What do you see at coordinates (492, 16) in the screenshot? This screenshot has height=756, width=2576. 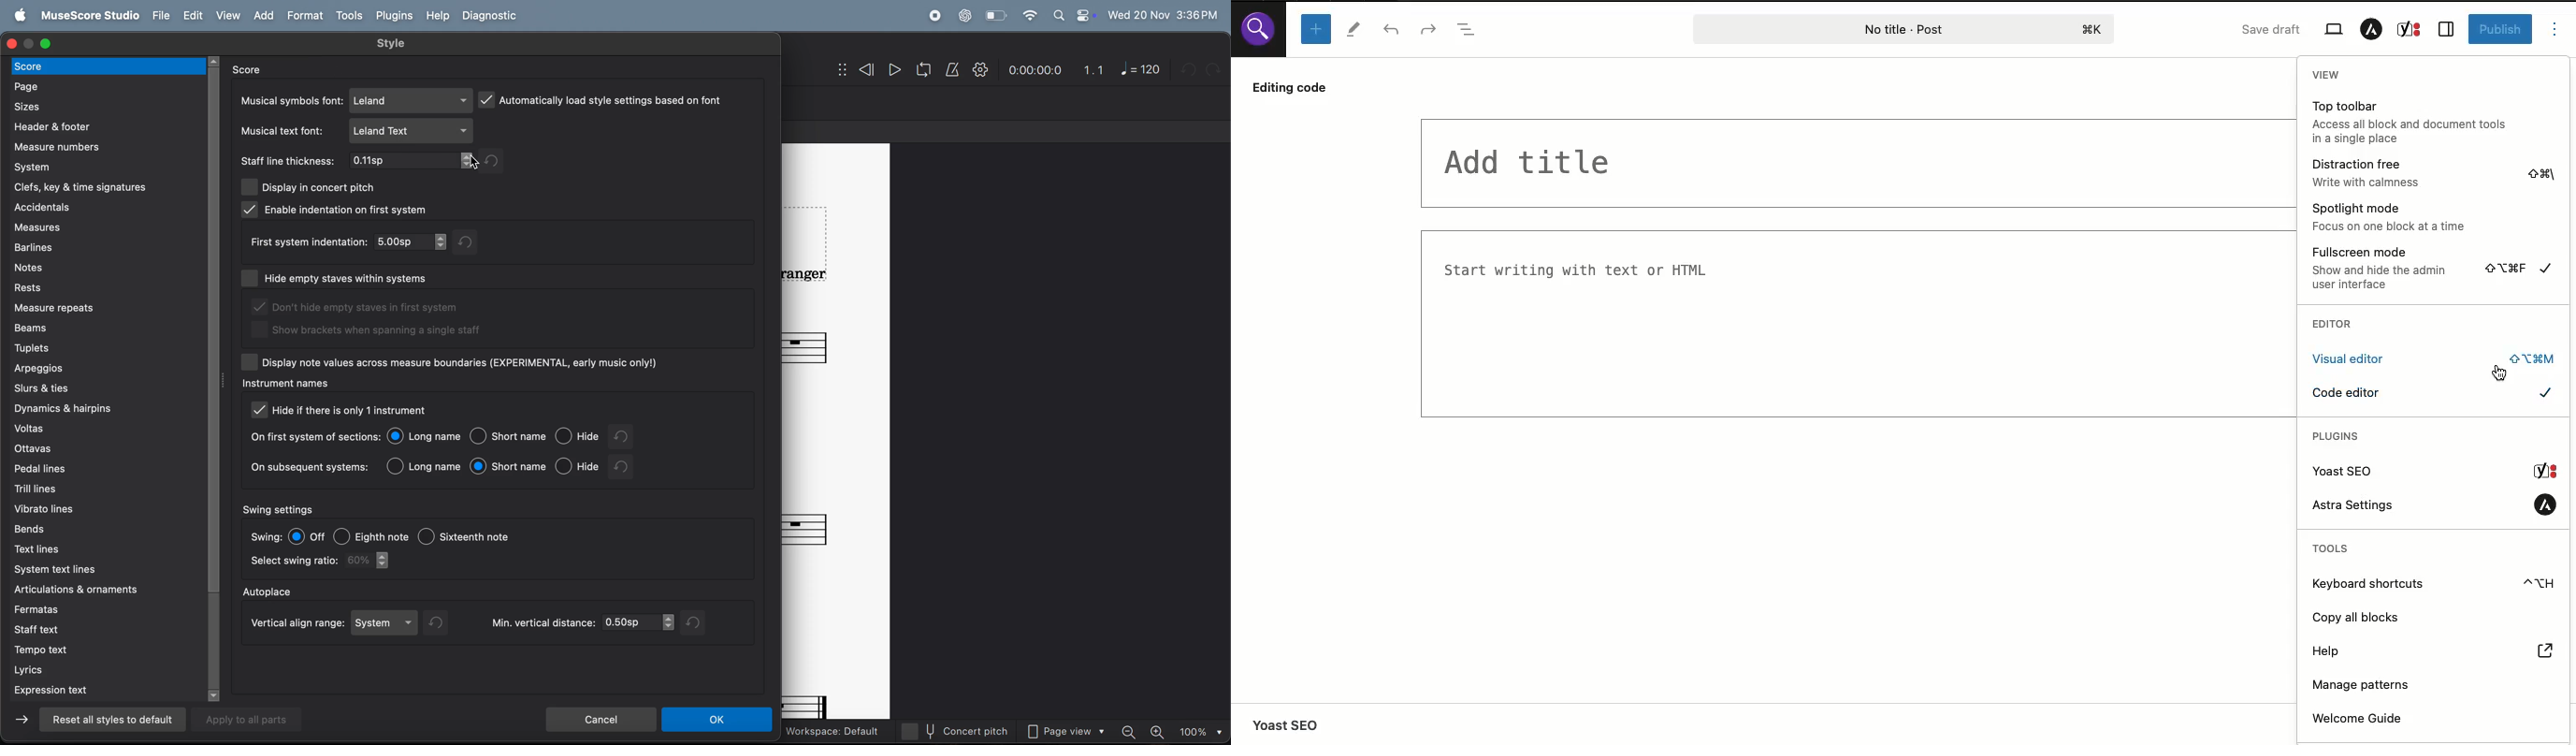 I see `diagnostics` at bounding box center [492, 16].